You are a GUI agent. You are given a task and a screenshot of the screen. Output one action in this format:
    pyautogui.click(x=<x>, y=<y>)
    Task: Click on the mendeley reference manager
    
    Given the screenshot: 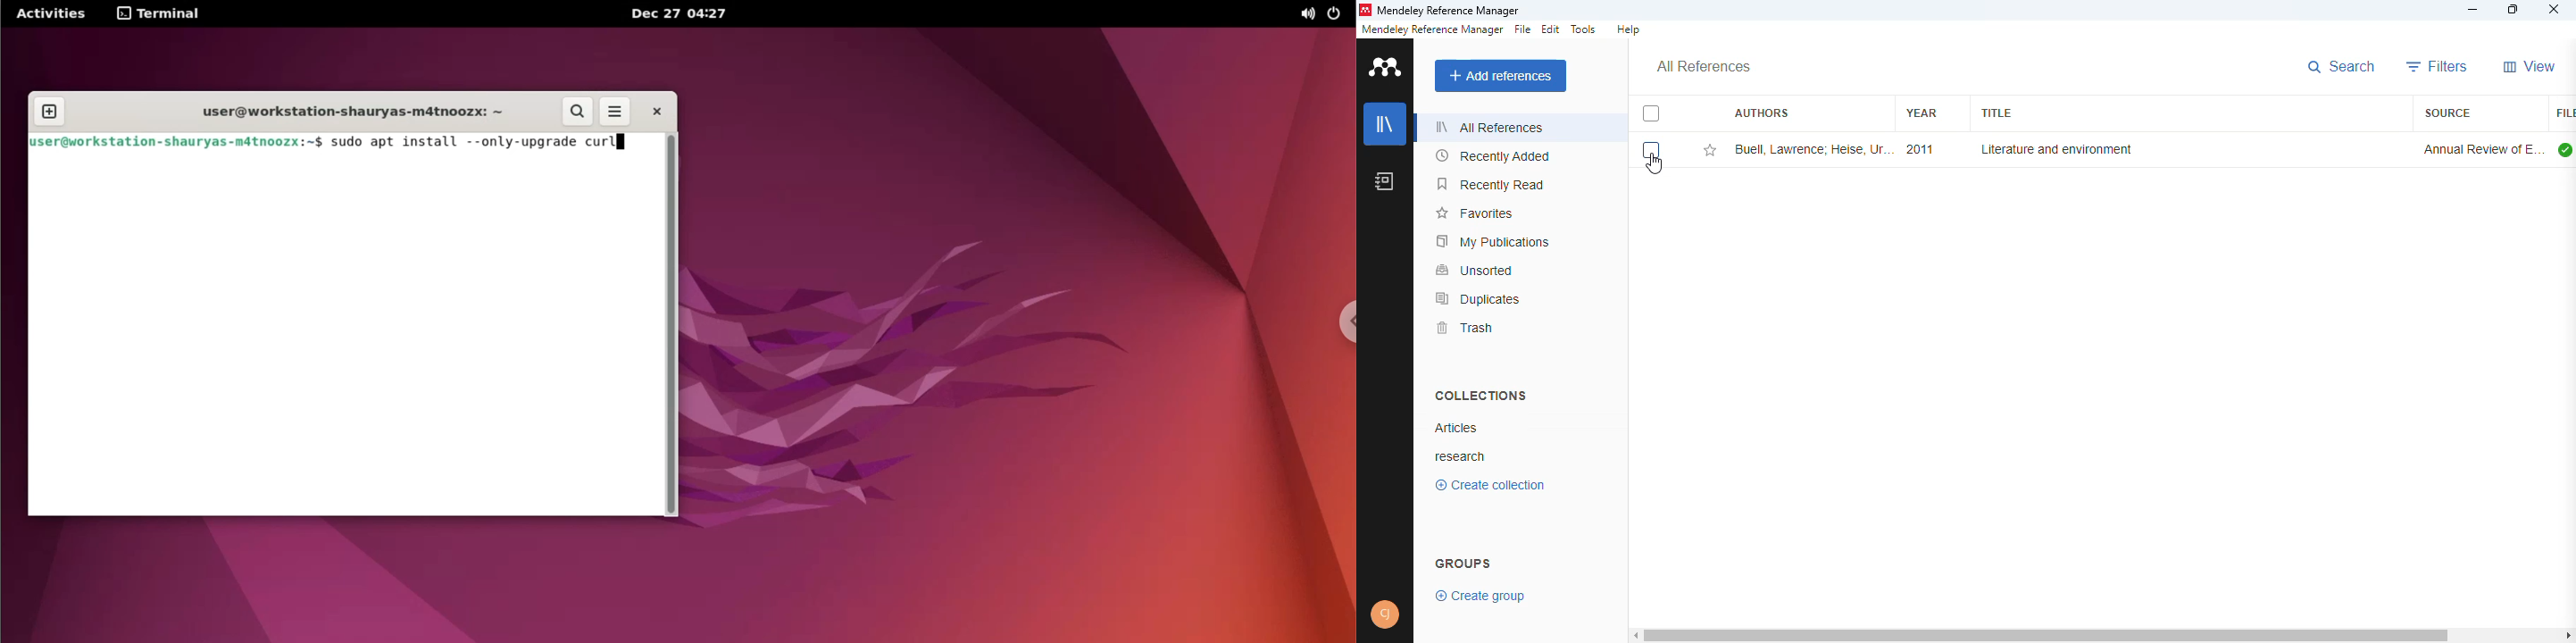 What is the action you would take?
    pyautogui.click(x=1449, y=11)
    